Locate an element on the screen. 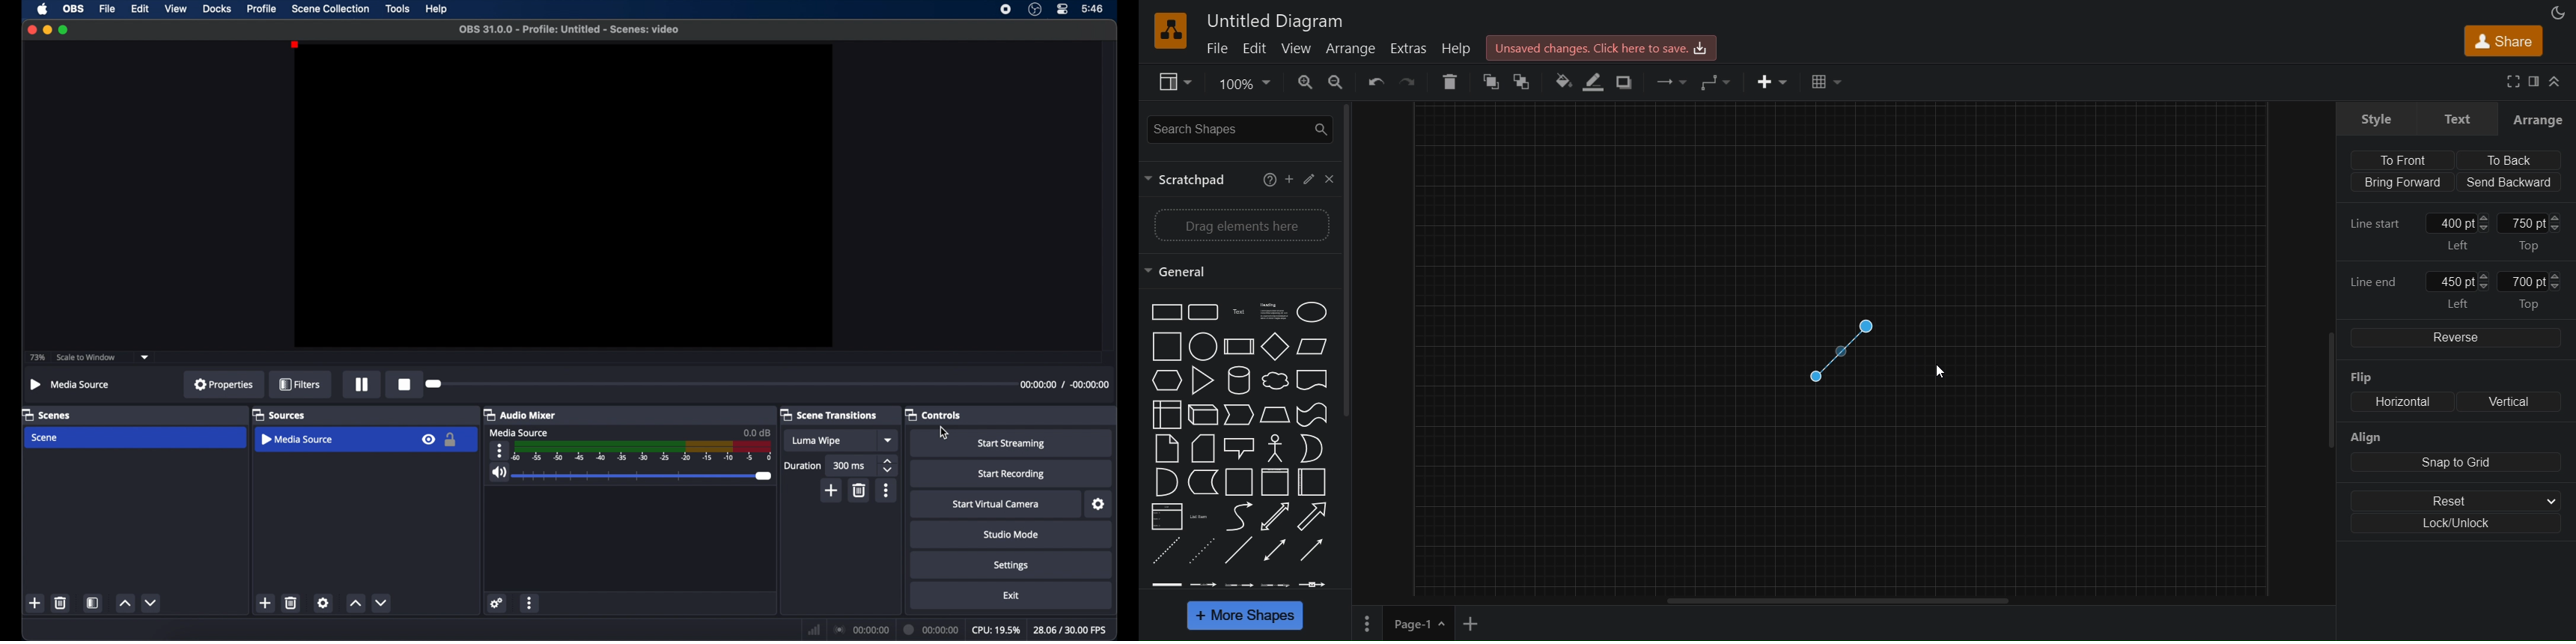 This screenshot has height=644, width=2576. luma wipe is located at coordinates (816, 440).